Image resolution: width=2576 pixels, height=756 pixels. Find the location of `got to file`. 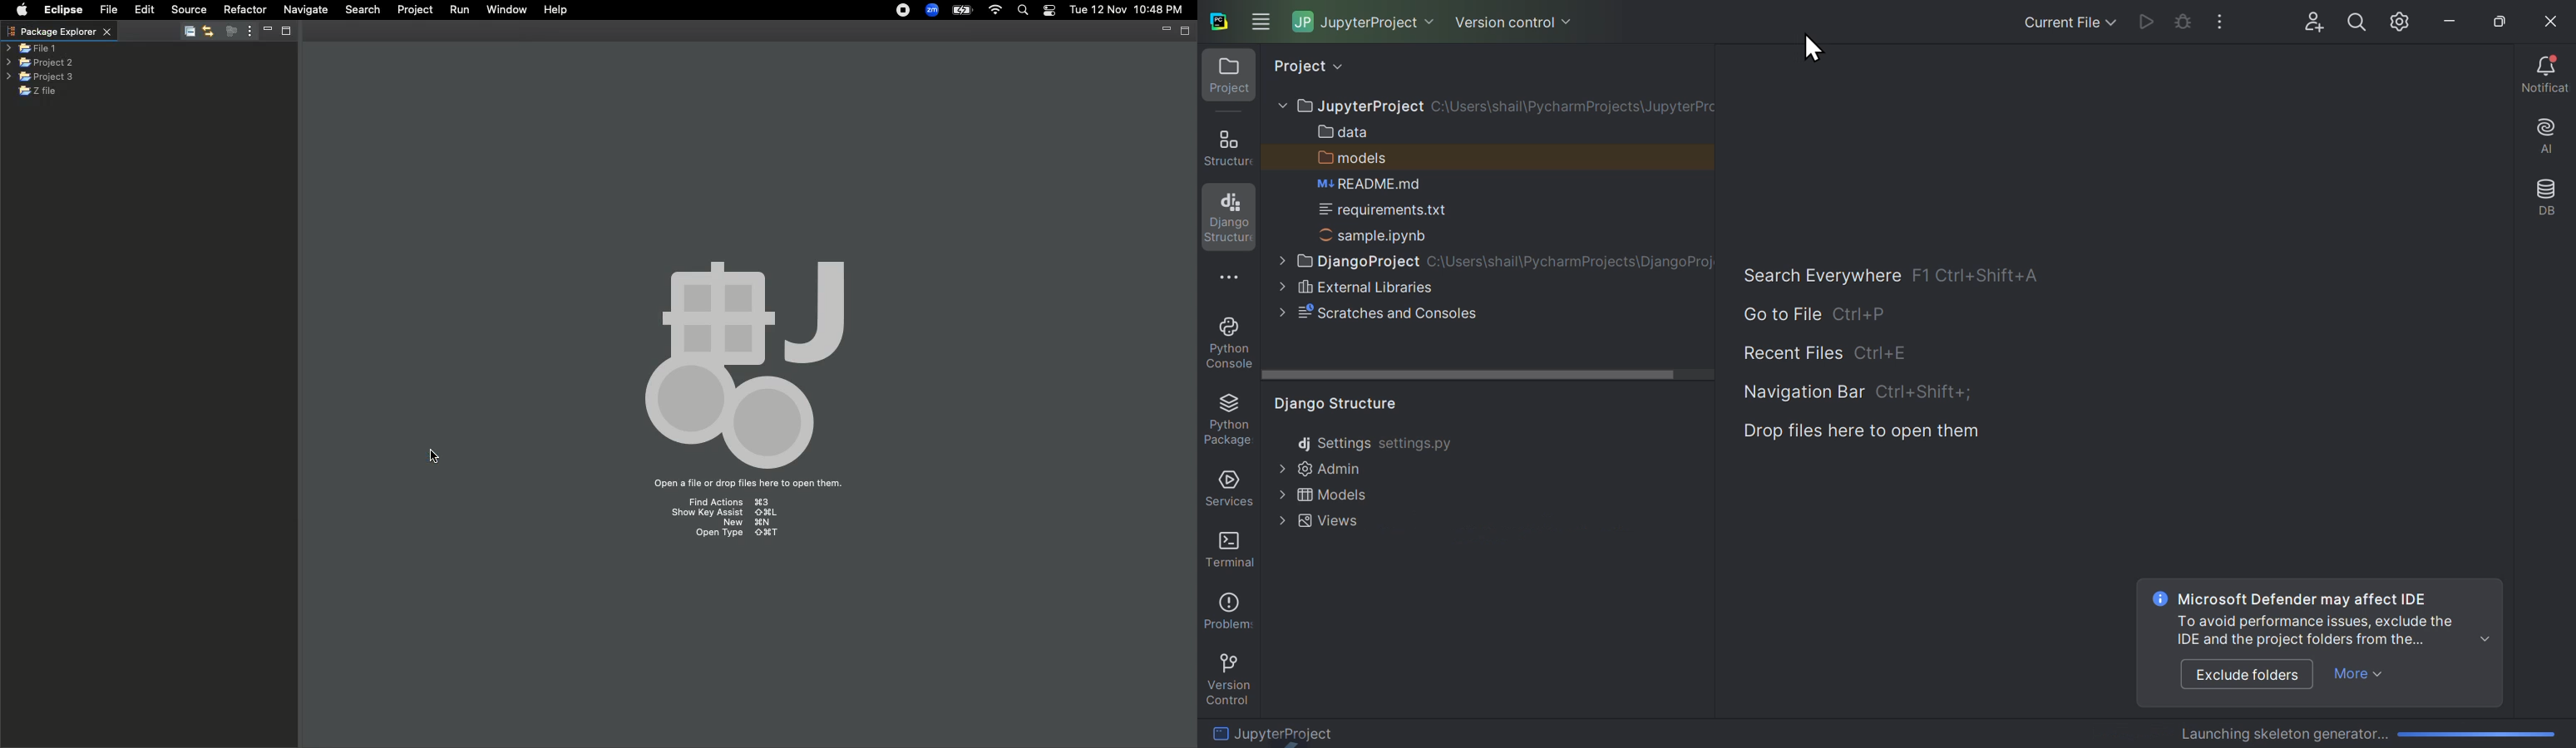

got to file is located at coordinates (1773, 315).